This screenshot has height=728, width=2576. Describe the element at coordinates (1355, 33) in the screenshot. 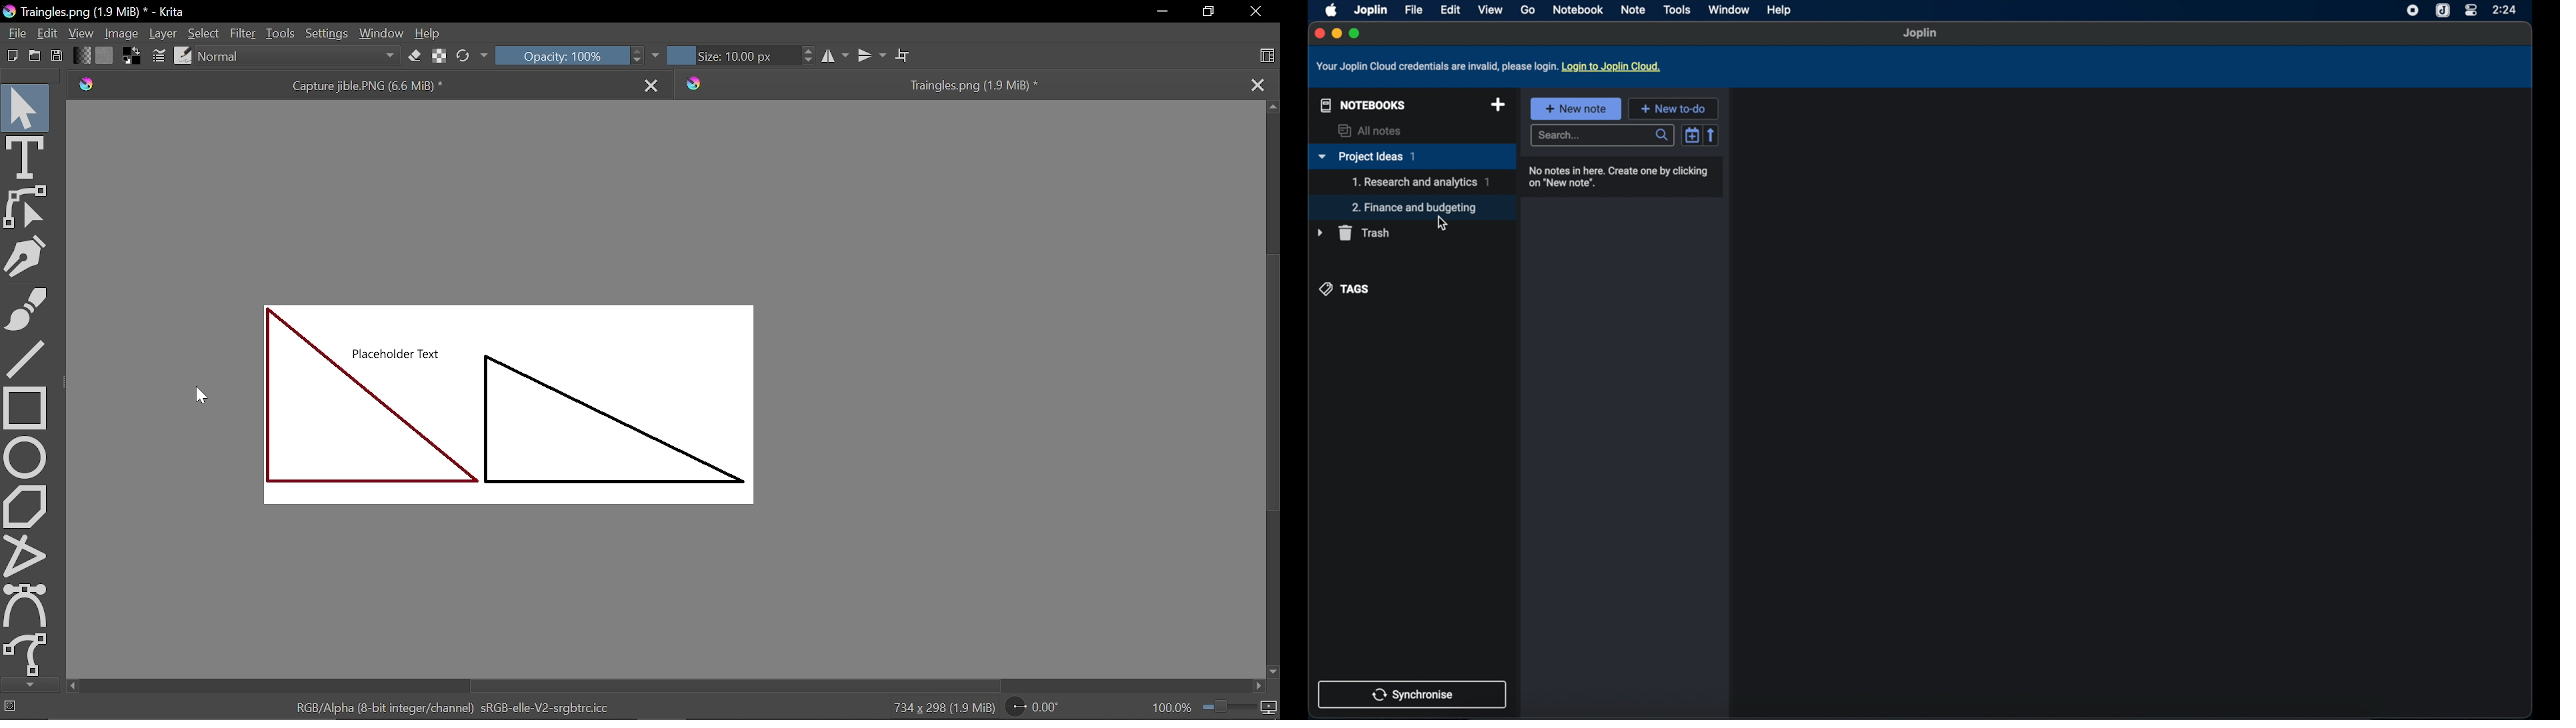

I see `maximize` at that location.